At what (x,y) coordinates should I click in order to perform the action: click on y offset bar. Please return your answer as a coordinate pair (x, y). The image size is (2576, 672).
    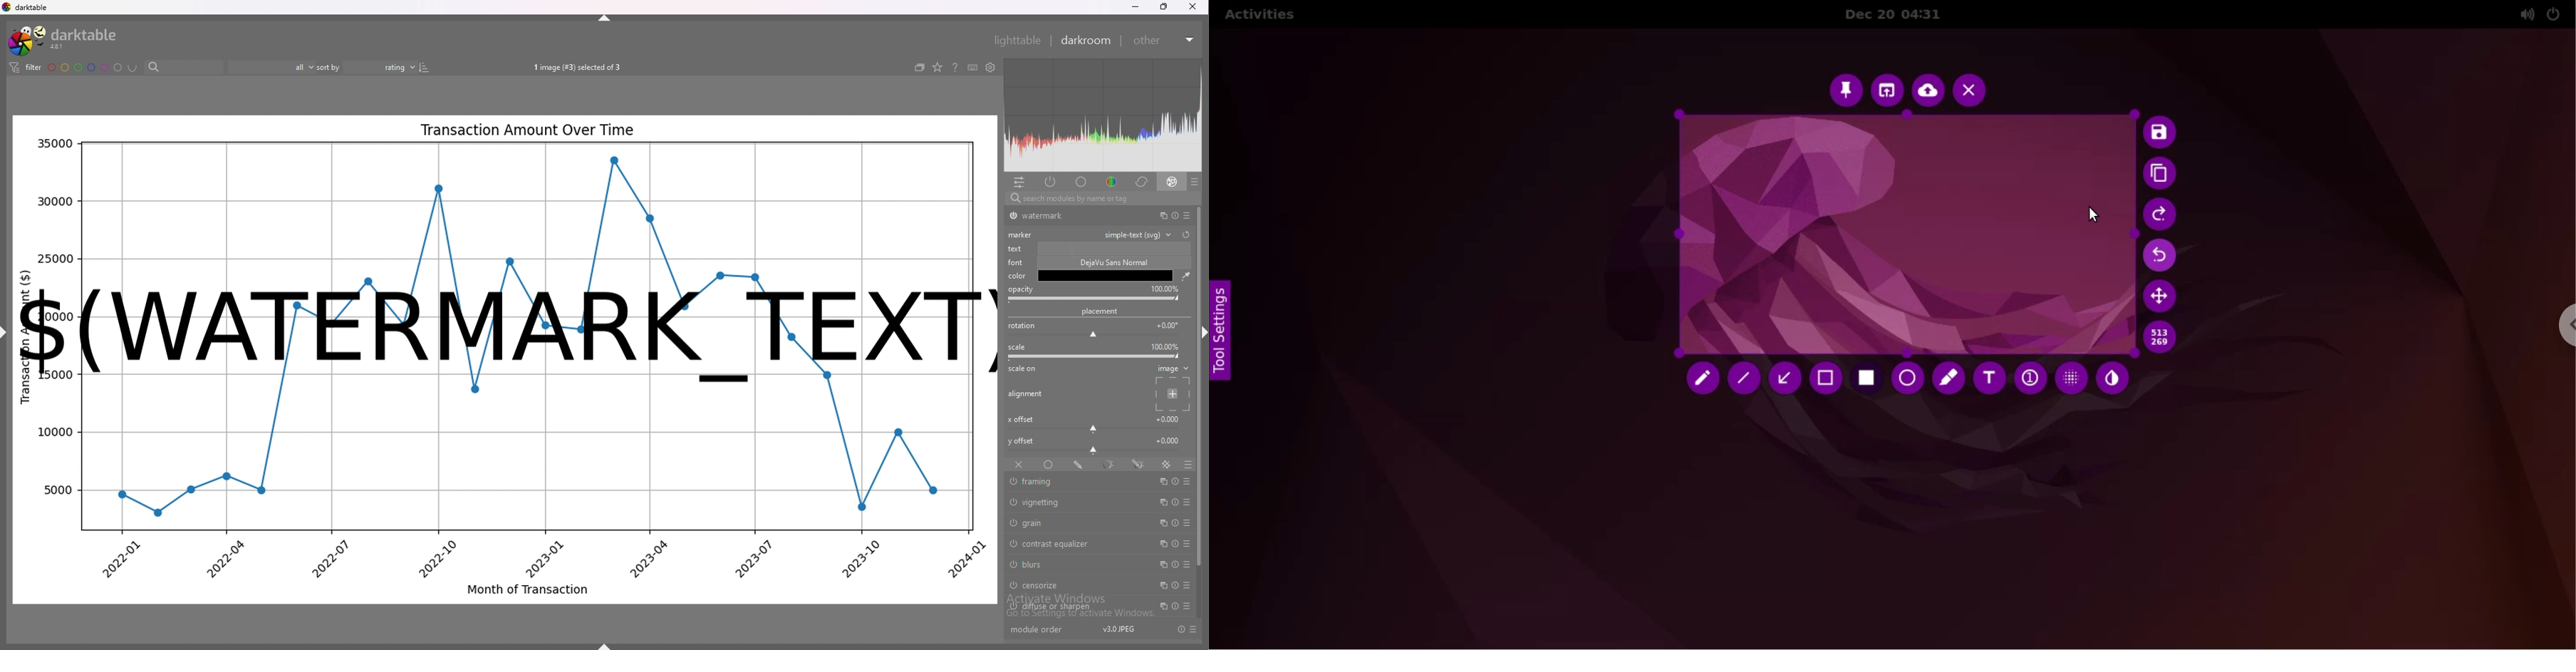
    Looking at the image, I should click on (1095, 451).